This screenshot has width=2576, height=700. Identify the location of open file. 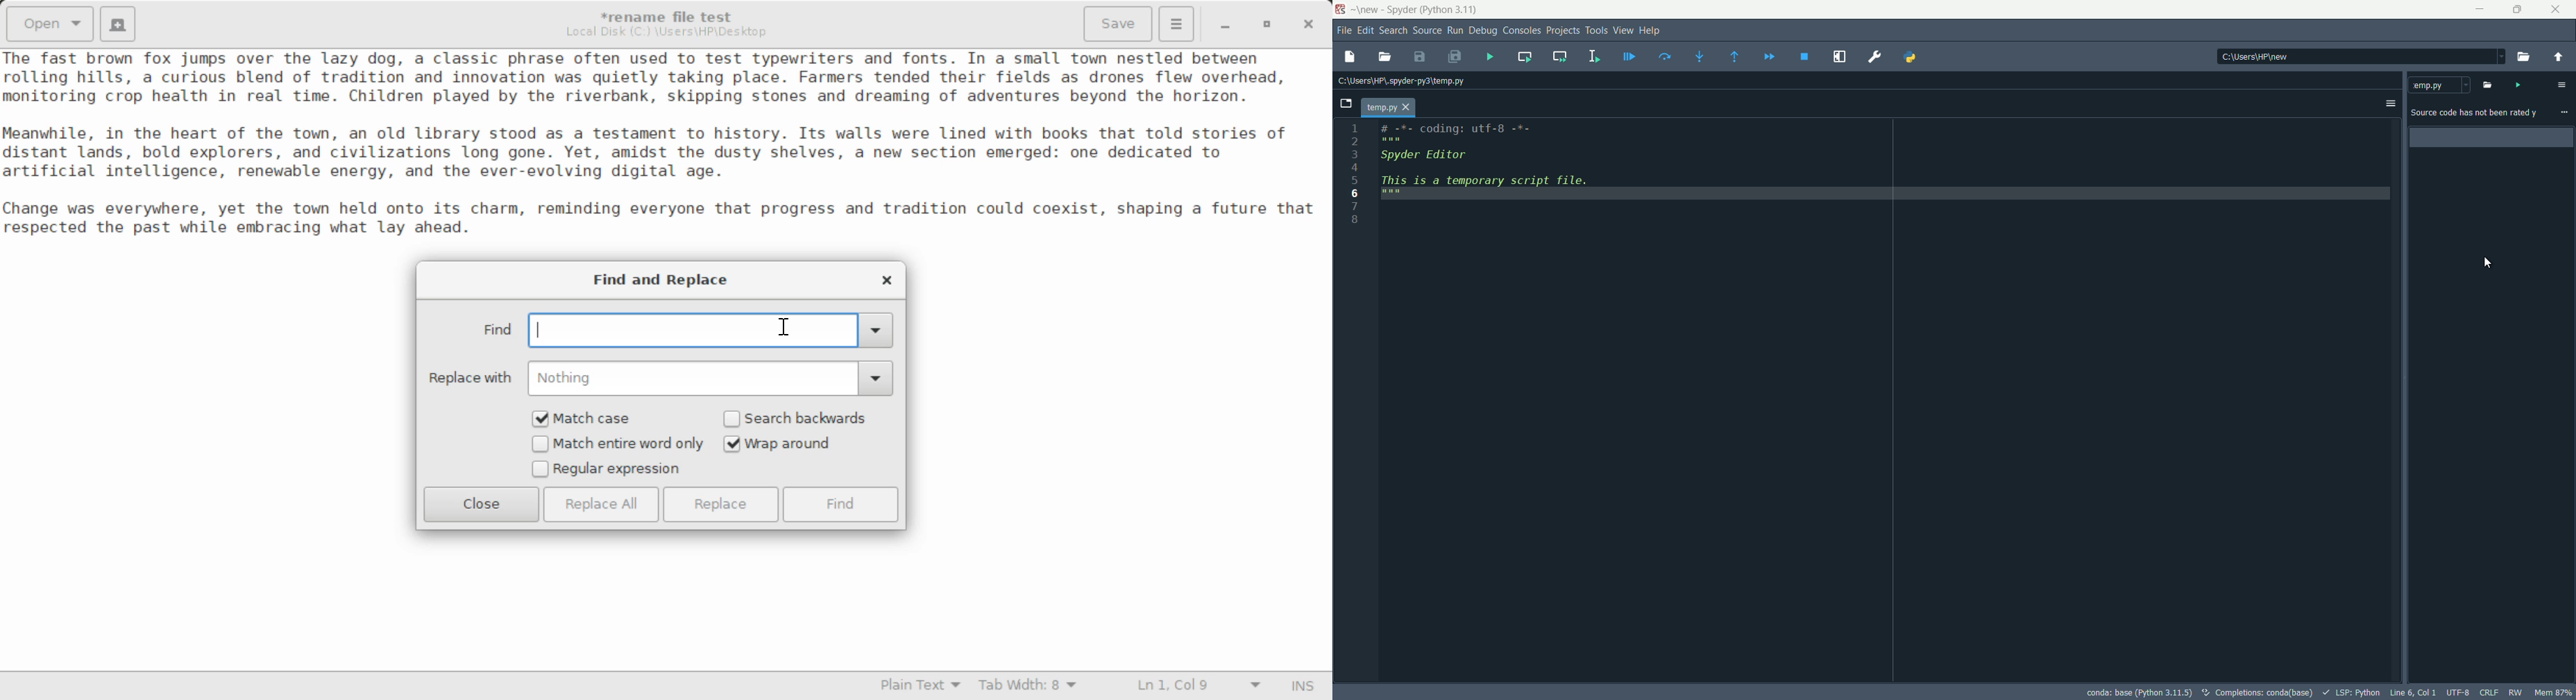
(1349, 57).